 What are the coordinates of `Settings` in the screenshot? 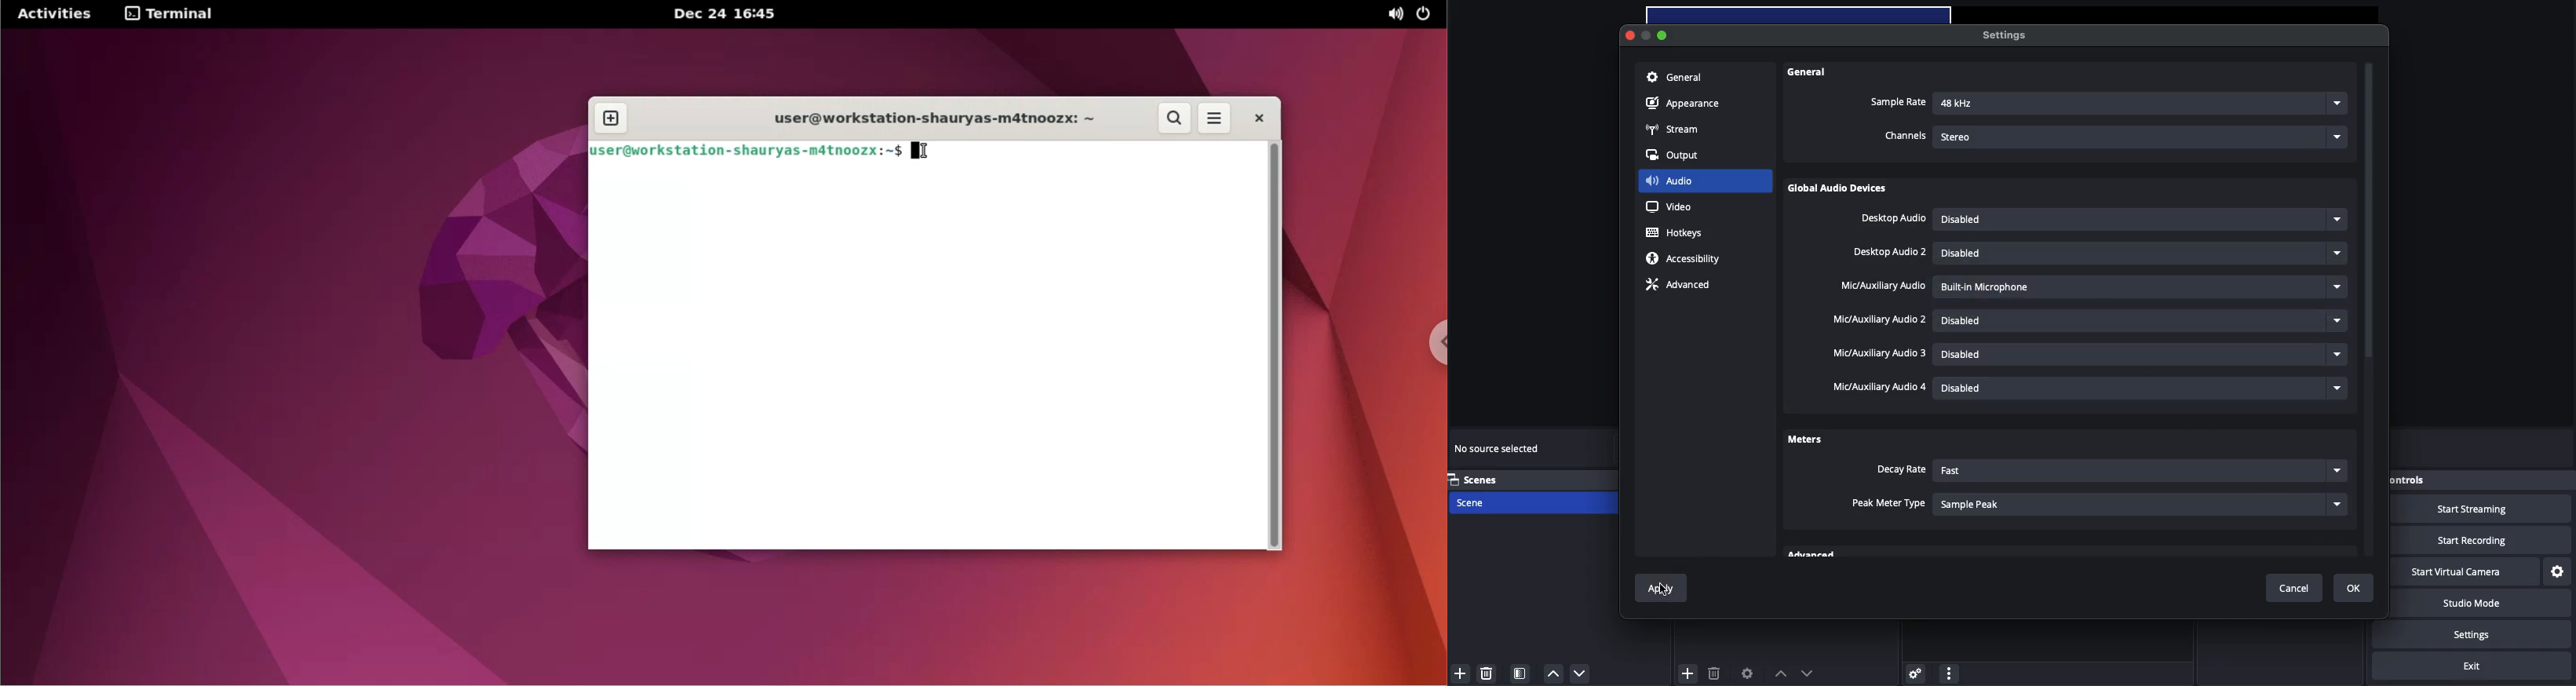 It's located at (2558, 572).